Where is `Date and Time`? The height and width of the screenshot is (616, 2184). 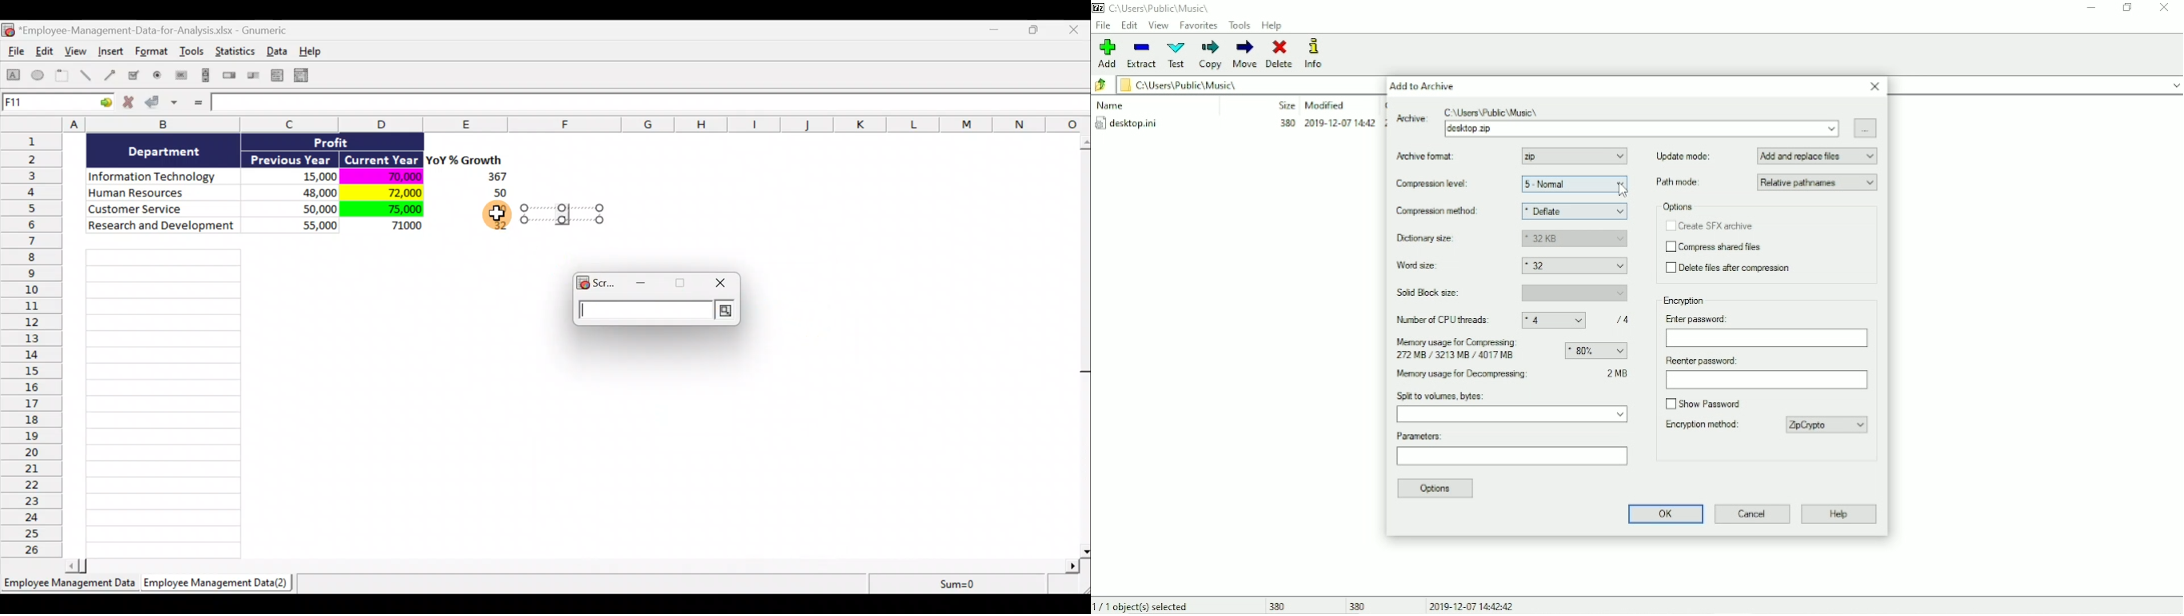 Date and Time is located at coordinates (1475, 605).